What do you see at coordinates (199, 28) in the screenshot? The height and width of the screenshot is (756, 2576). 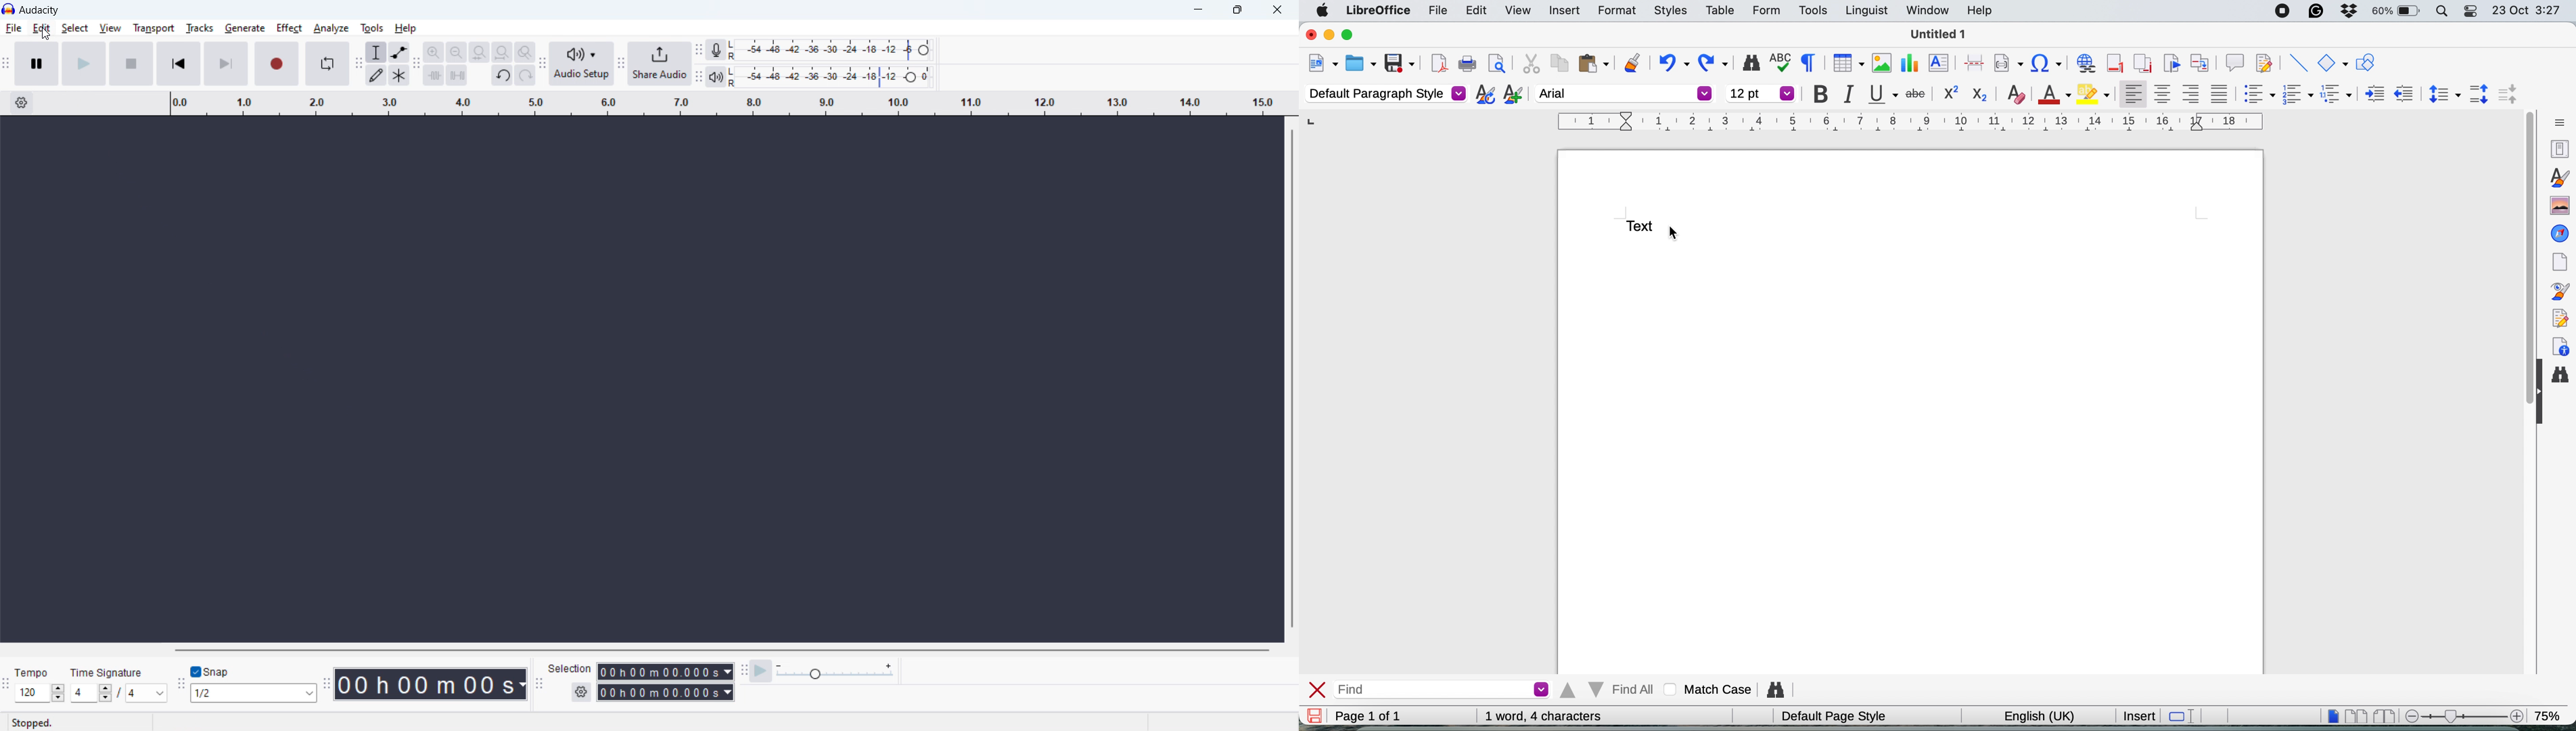 I see `tracks` at bounding box center [199, 28].